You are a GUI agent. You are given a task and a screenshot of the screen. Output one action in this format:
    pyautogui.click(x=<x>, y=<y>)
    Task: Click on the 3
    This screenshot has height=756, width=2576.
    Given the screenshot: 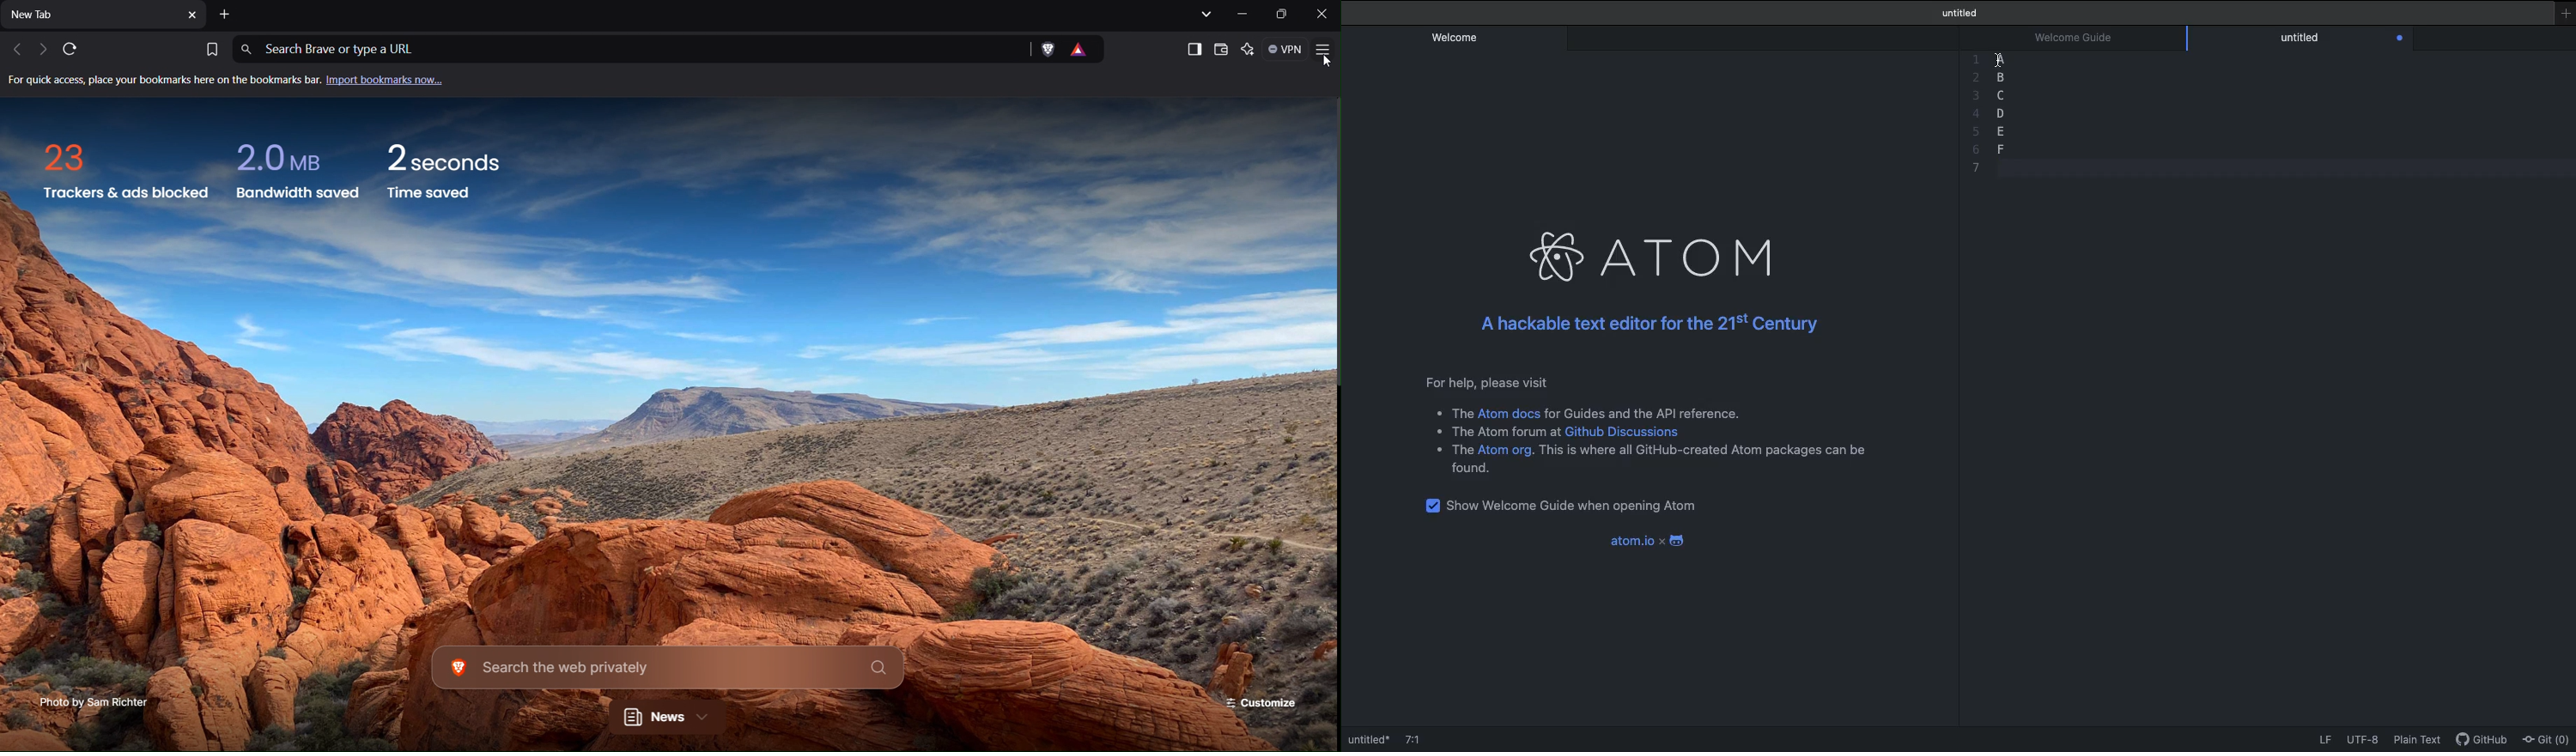 What is the action you would take?
    pyautogui.click(x=1974, y=95)
    